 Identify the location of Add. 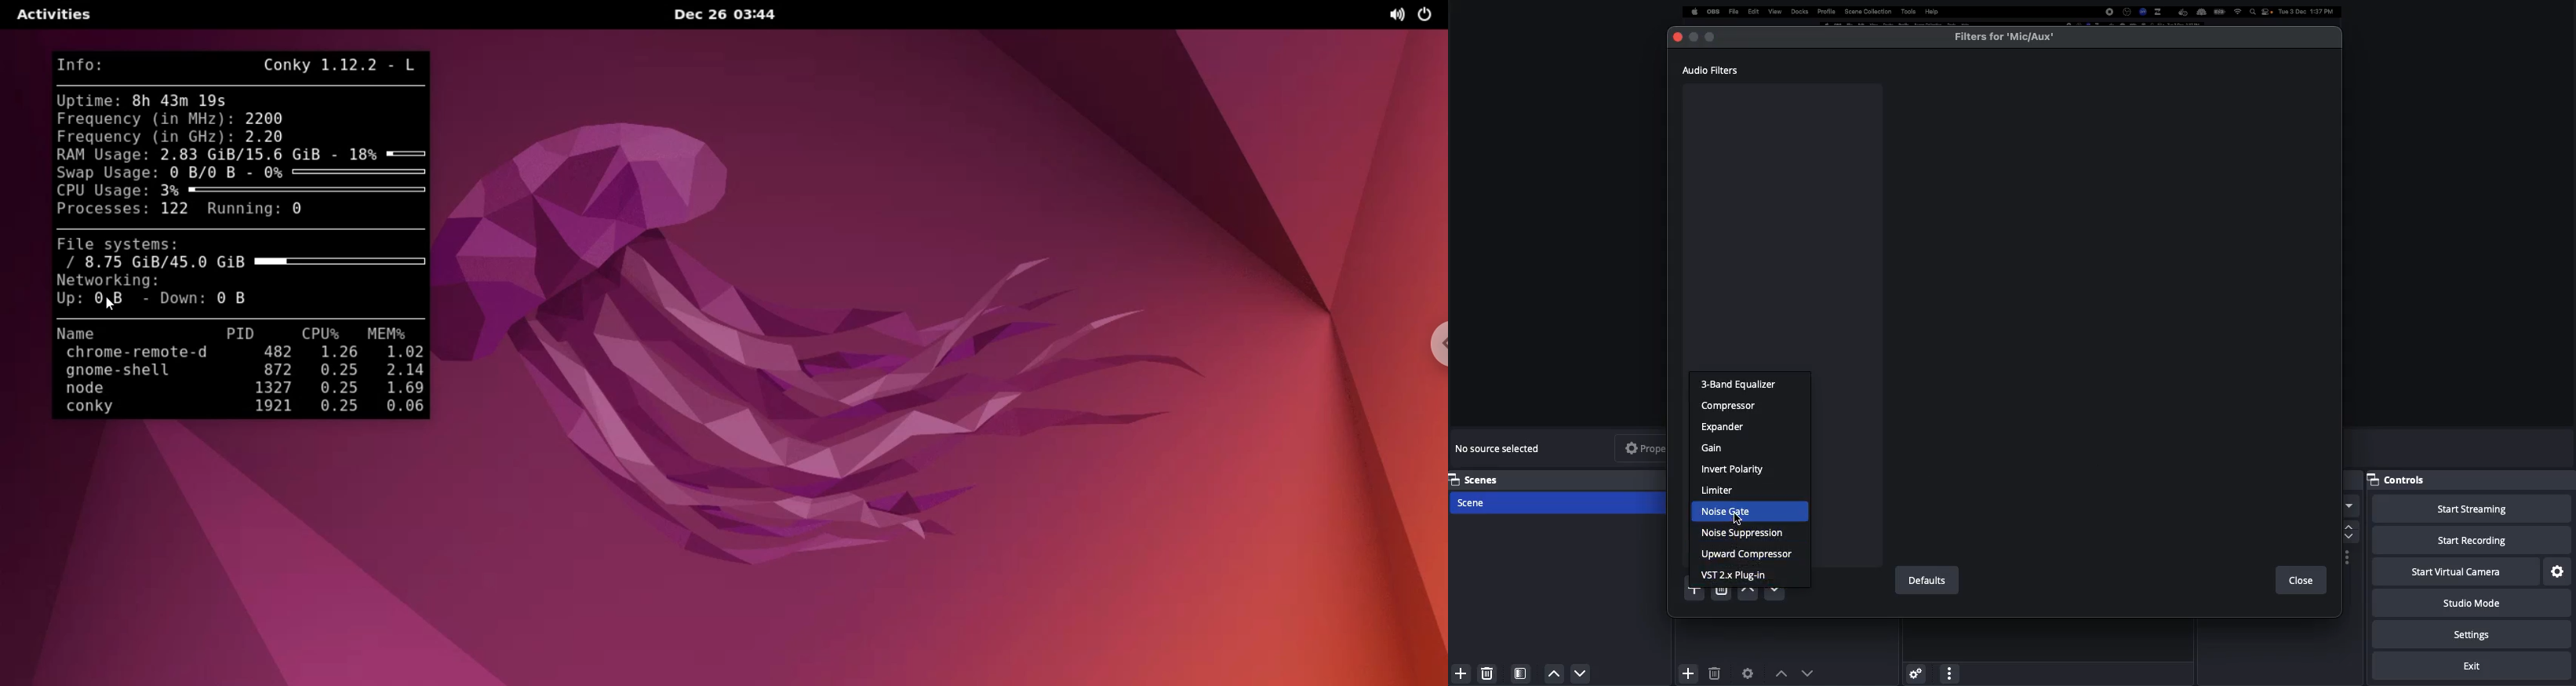
(1687, 595).